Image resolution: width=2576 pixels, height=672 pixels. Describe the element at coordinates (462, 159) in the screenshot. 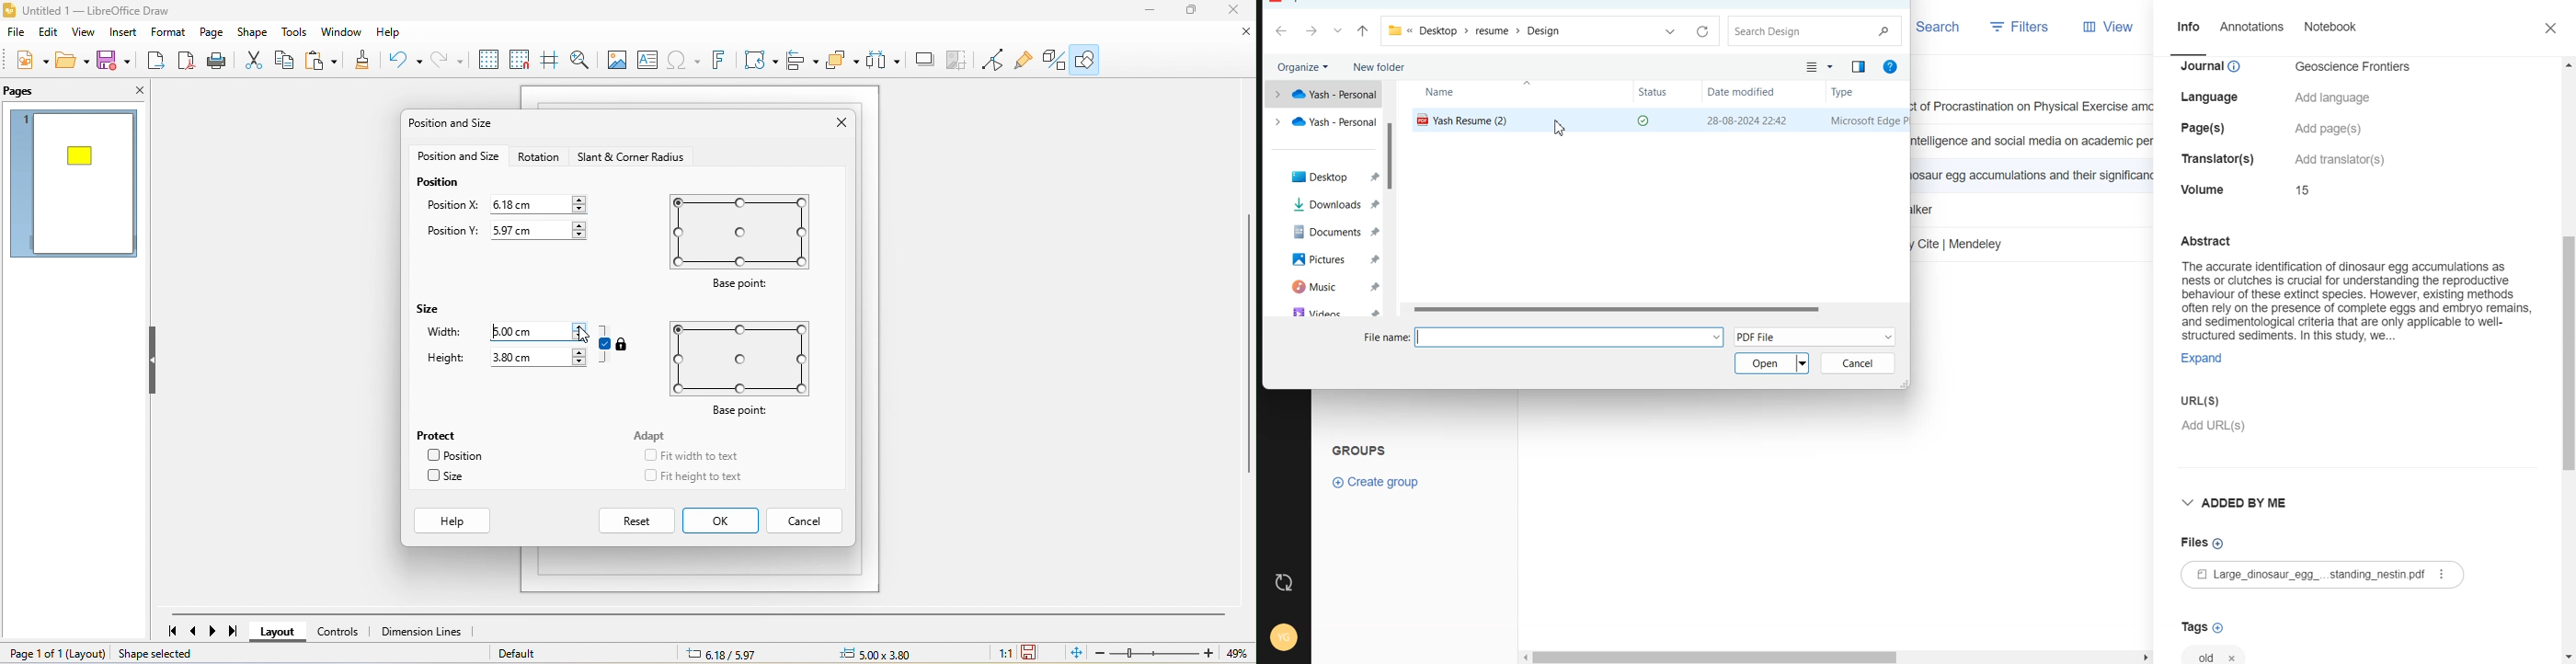

I see `position and size` at that location.